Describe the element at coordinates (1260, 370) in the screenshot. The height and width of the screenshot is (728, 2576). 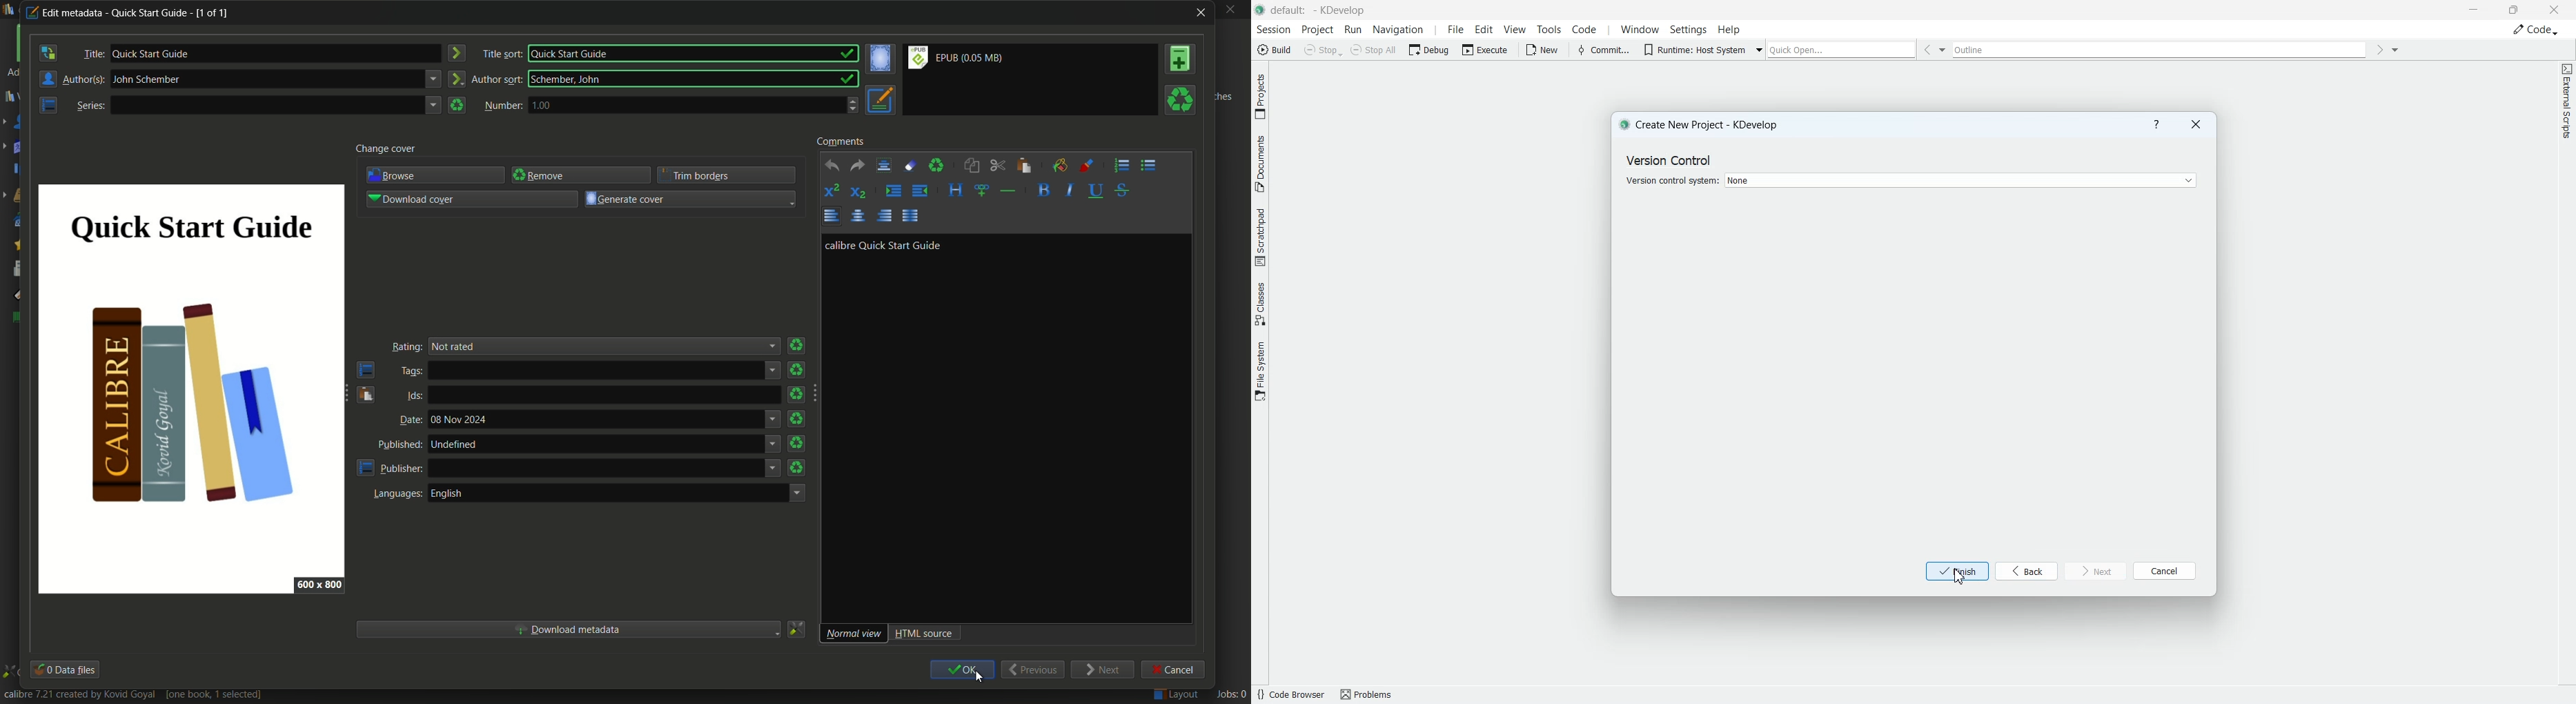
I see `File System` at that location.